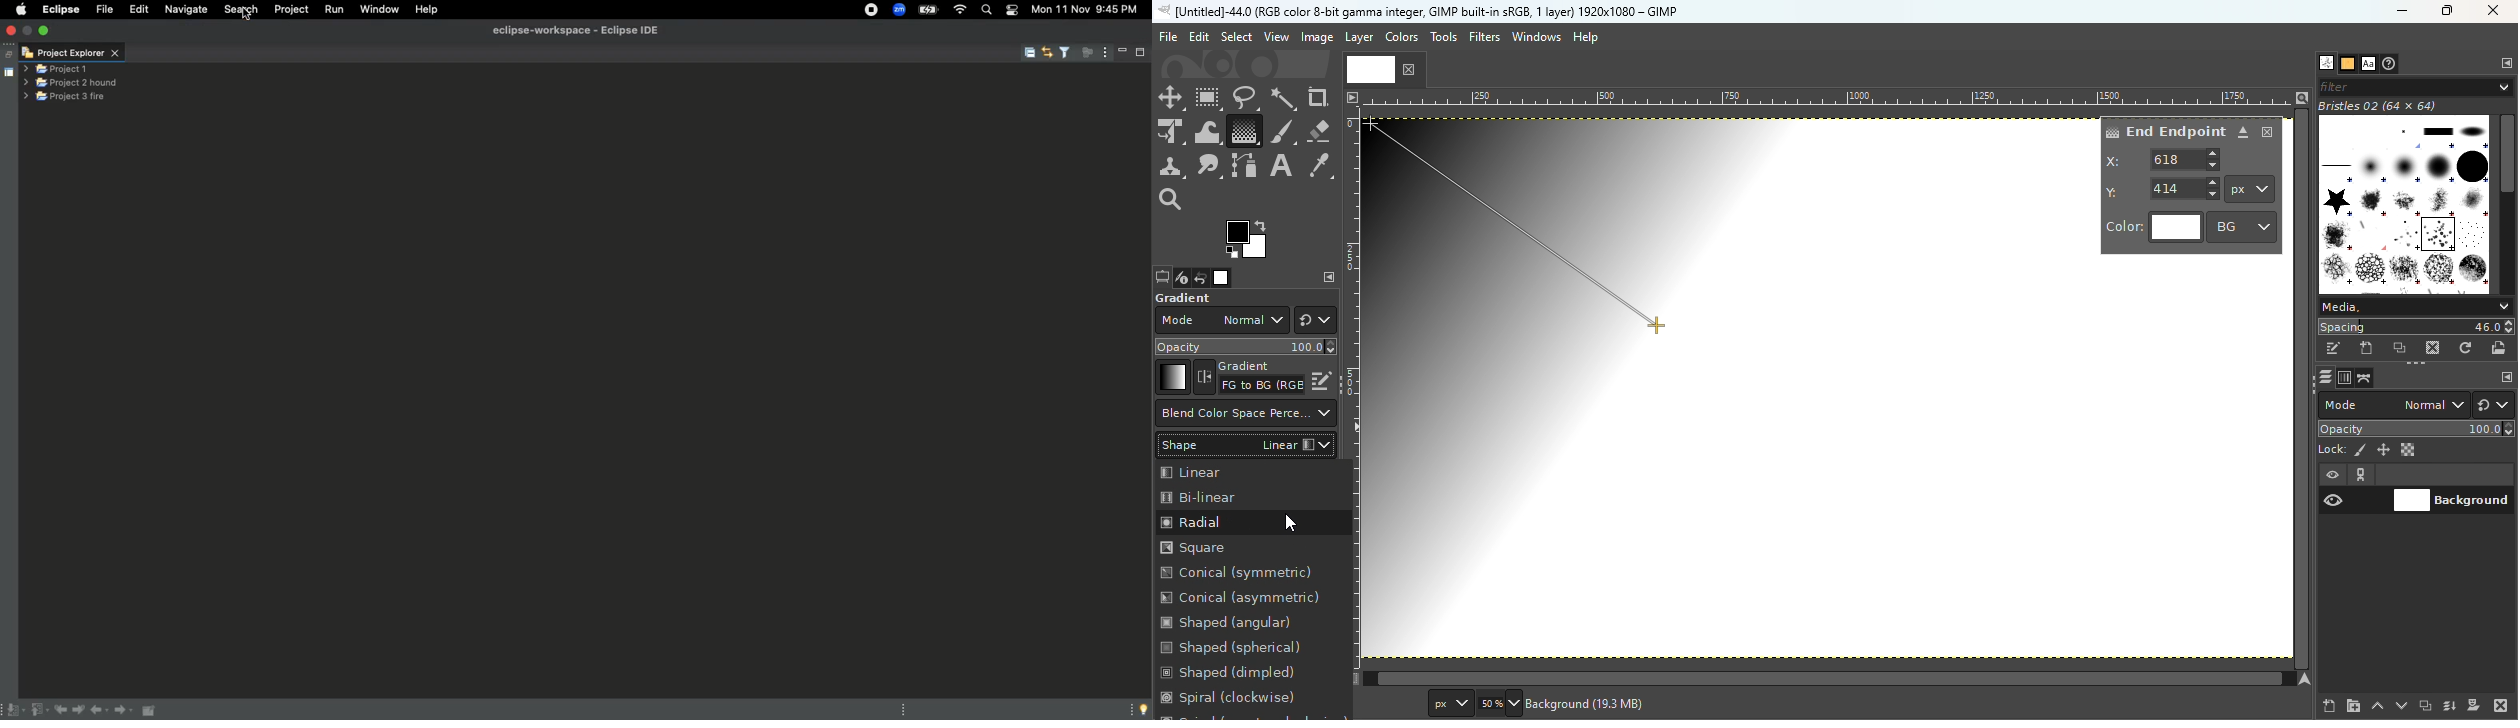 Image resolution: width=2520 pixels, height=728 pixels. Describe the element at coordinates (2304, 389) in the screenshot. I see `Horizontal scroll bar` at that location.